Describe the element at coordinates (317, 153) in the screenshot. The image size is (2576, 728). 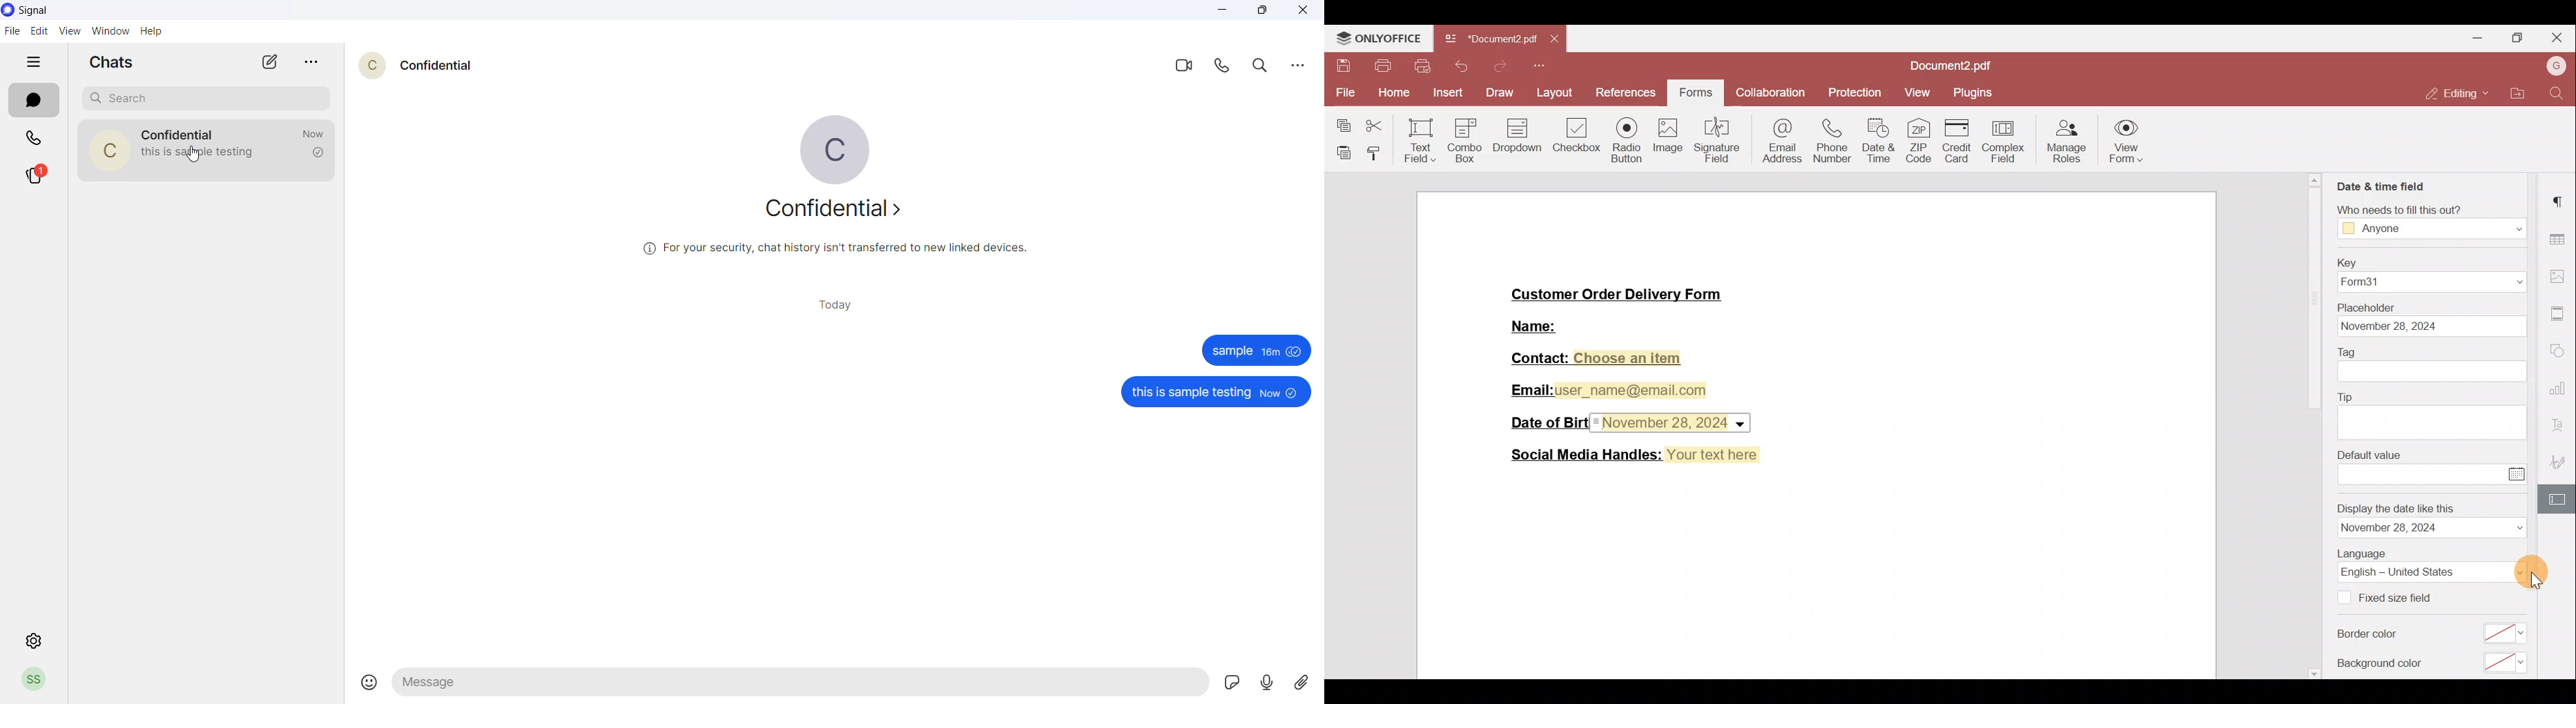
I see `read recipient ` at that location.